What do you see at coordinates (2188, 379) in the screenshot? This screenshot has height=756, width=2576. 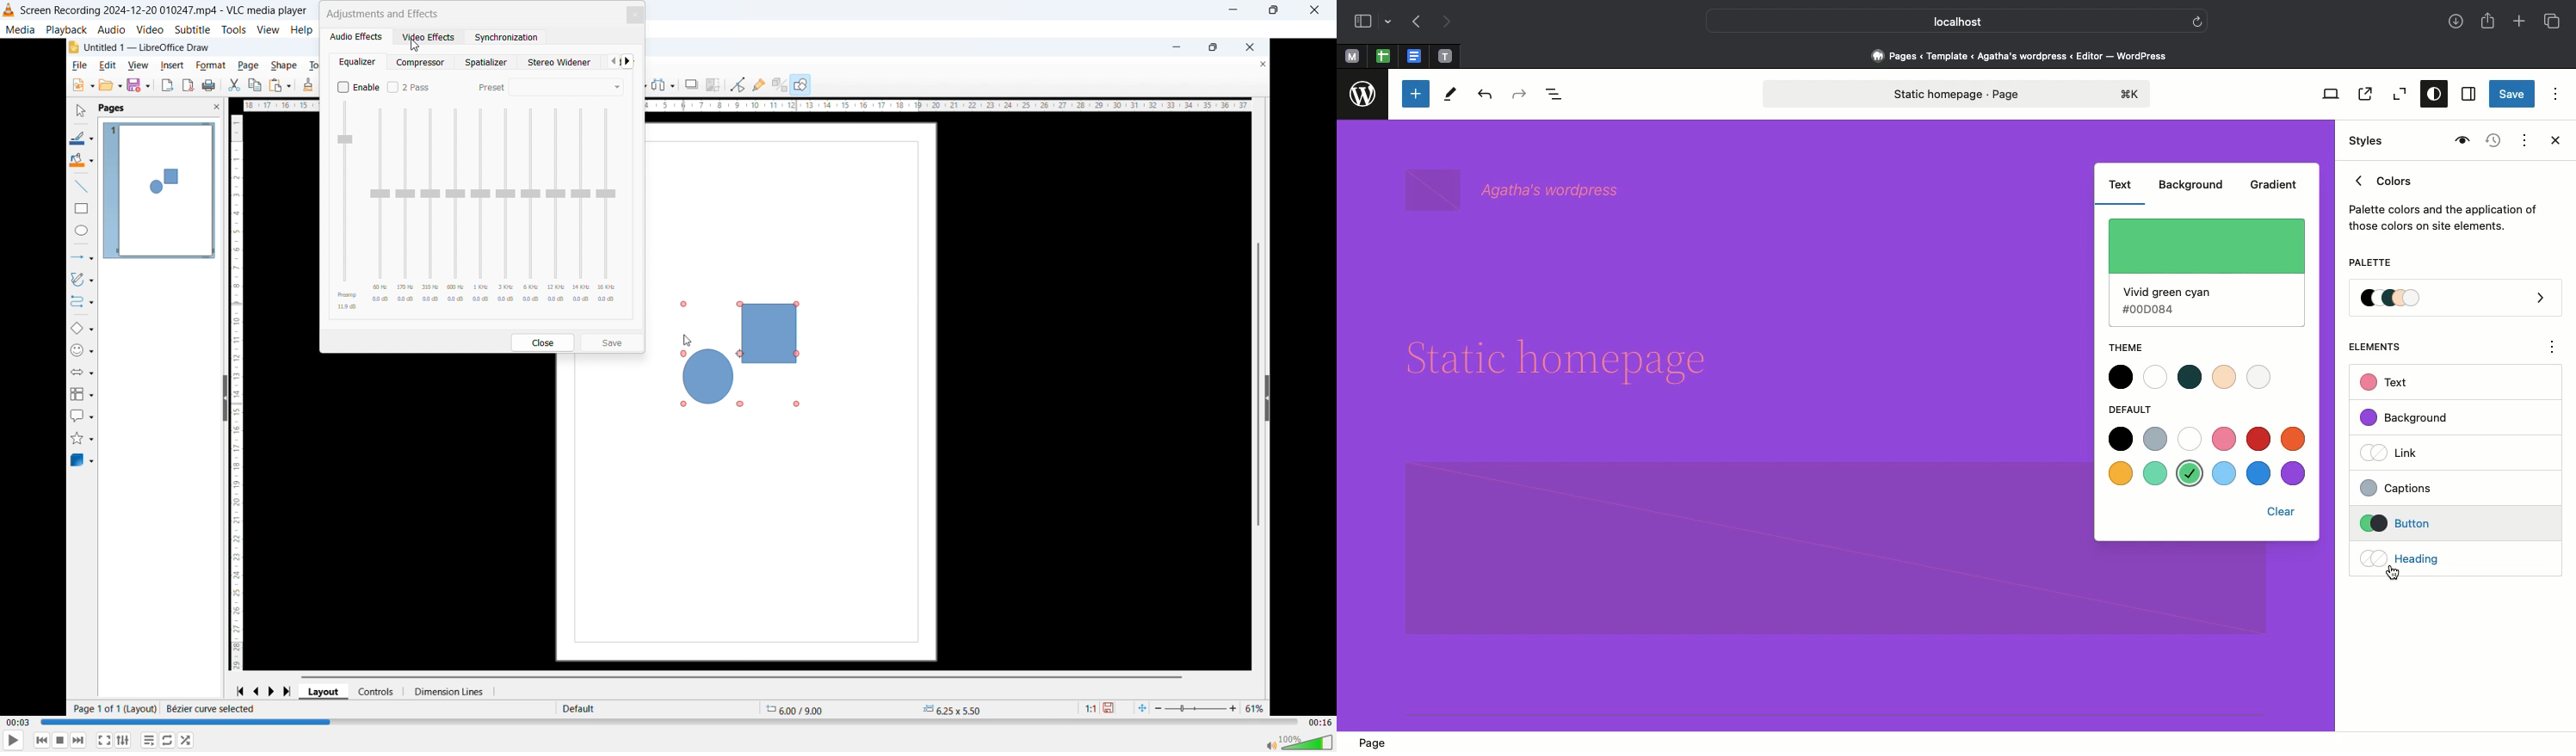 I see `Theme color` at bounding box center [2188, 379].